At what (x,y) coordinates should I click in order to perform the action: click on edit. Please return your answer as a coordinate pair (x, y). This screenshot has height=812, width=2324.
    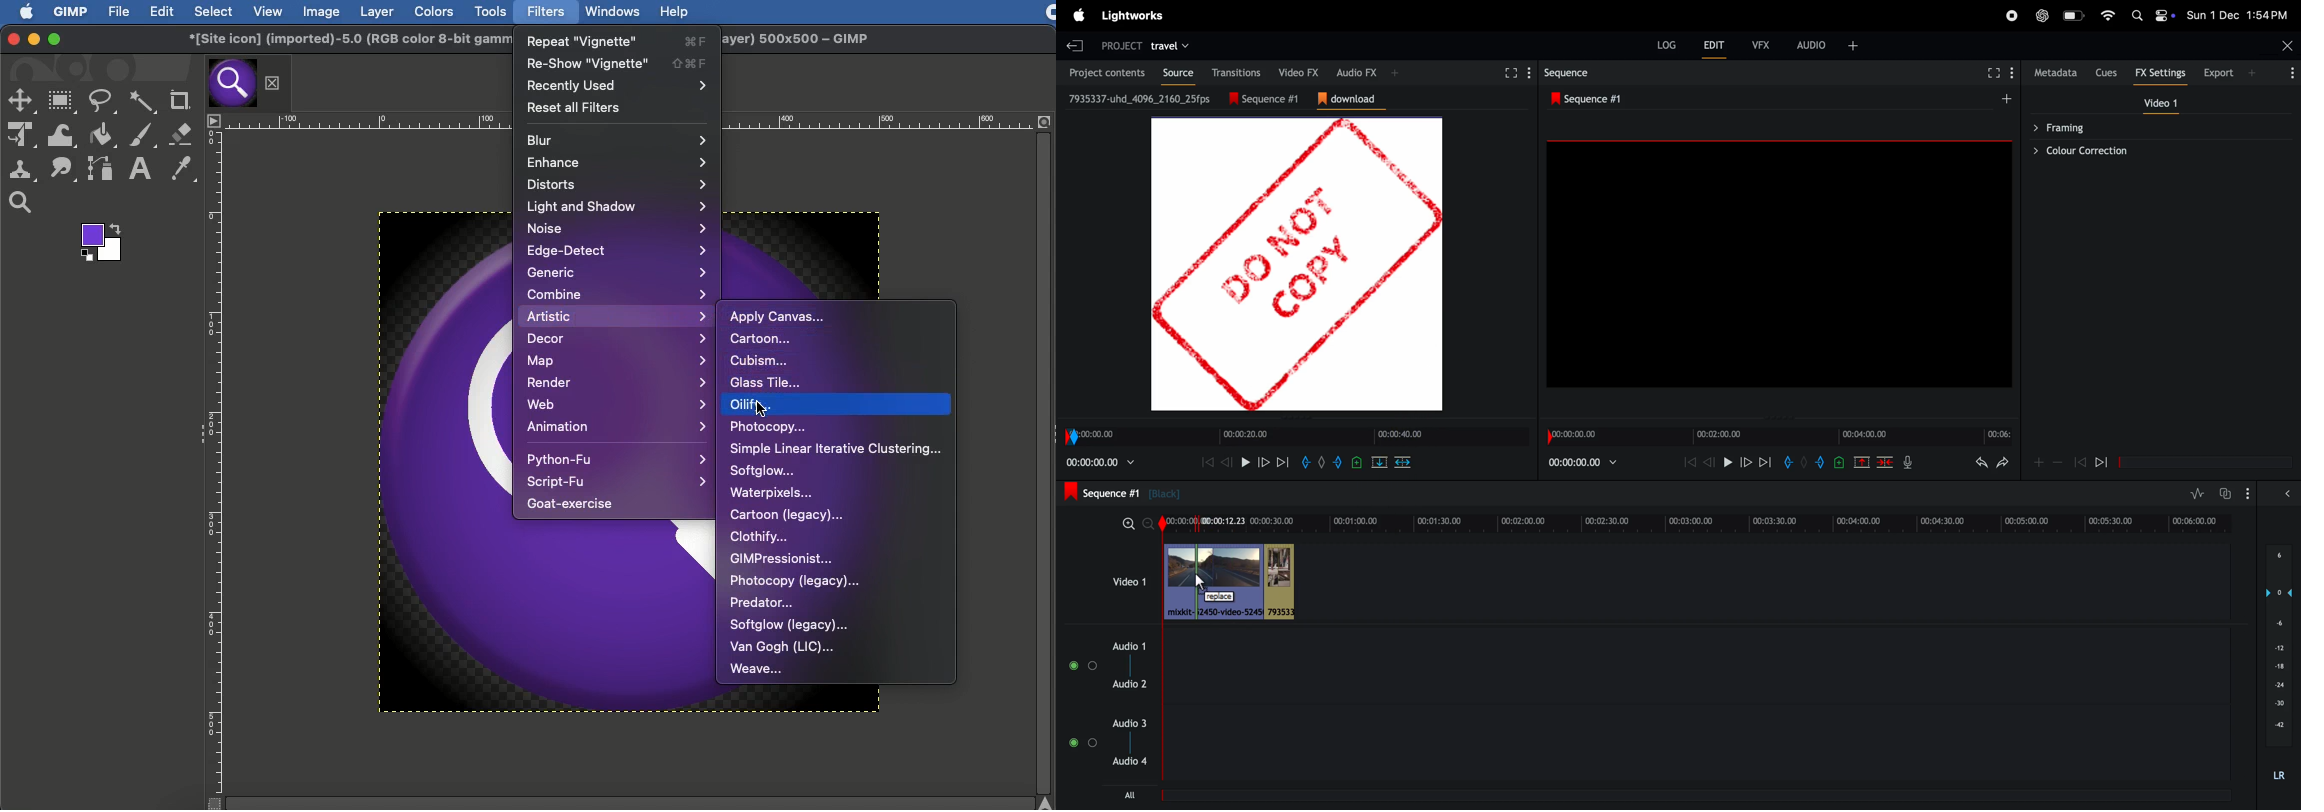
    Looking at the image, I should click on (1714, 44).